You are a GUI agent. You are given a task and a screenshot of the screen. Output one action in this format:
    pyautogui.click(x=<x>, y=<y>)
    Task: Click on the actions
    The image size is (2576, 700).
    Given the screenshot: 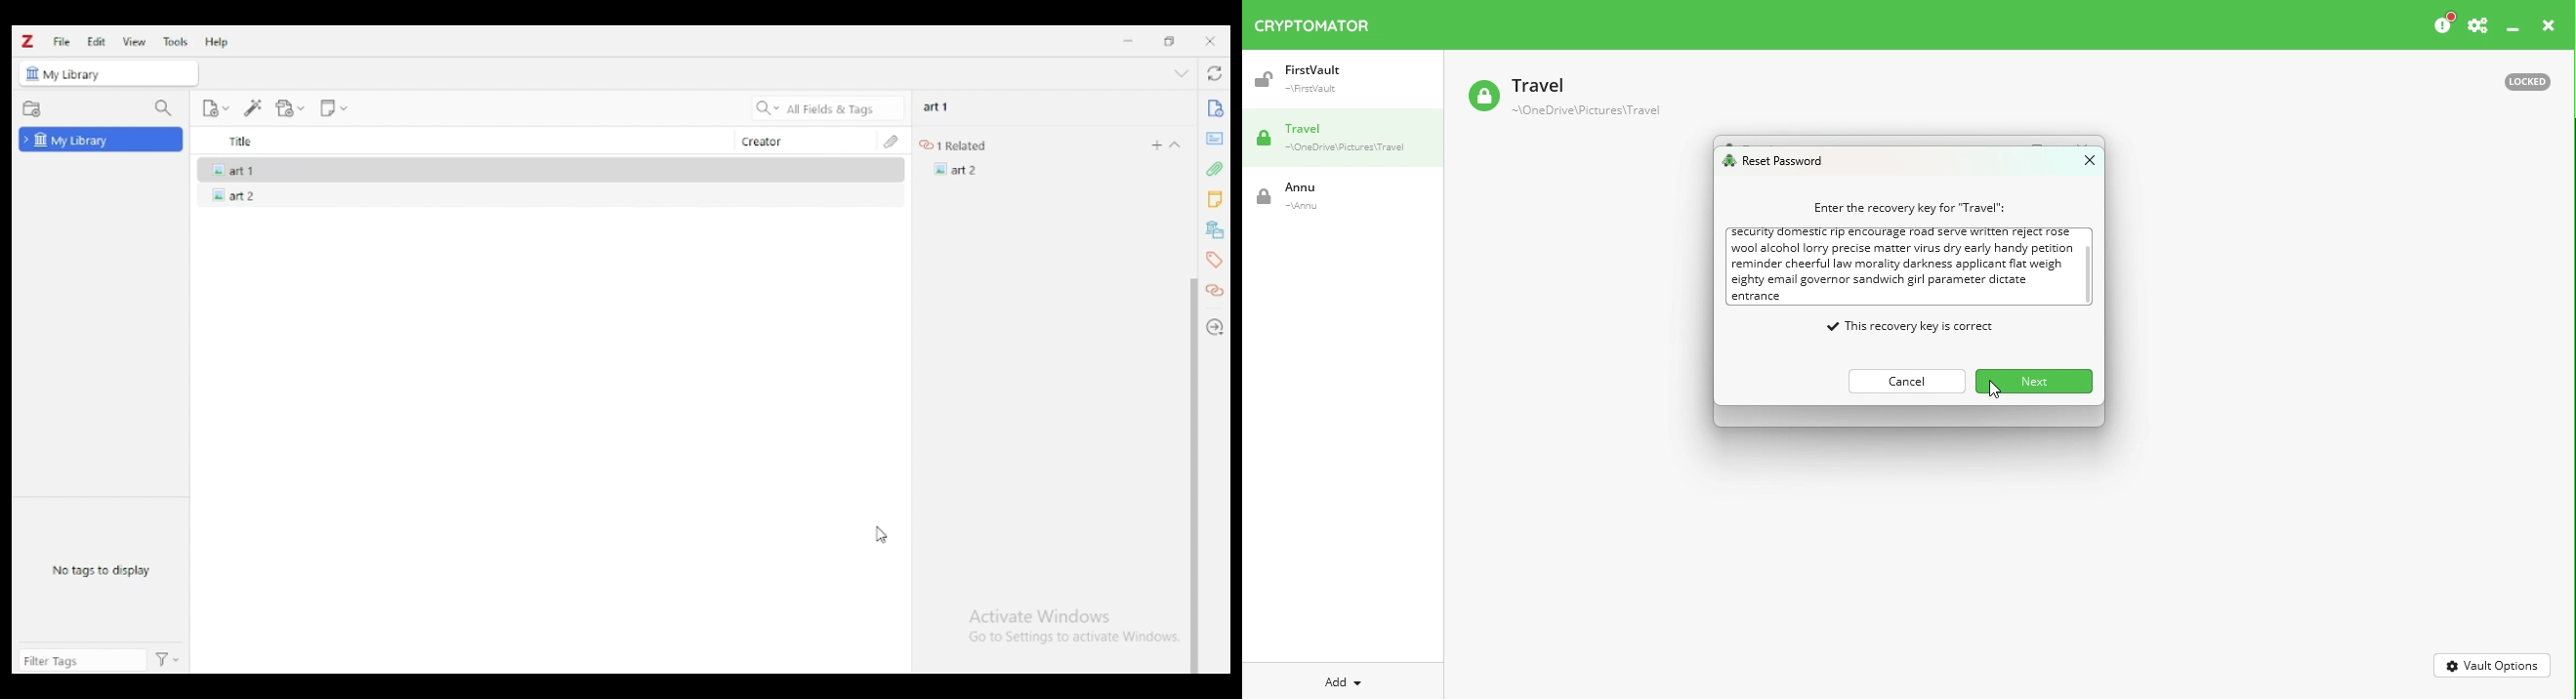 What is the action you would take?
    pyautogui.click(x=168, y=661)
    